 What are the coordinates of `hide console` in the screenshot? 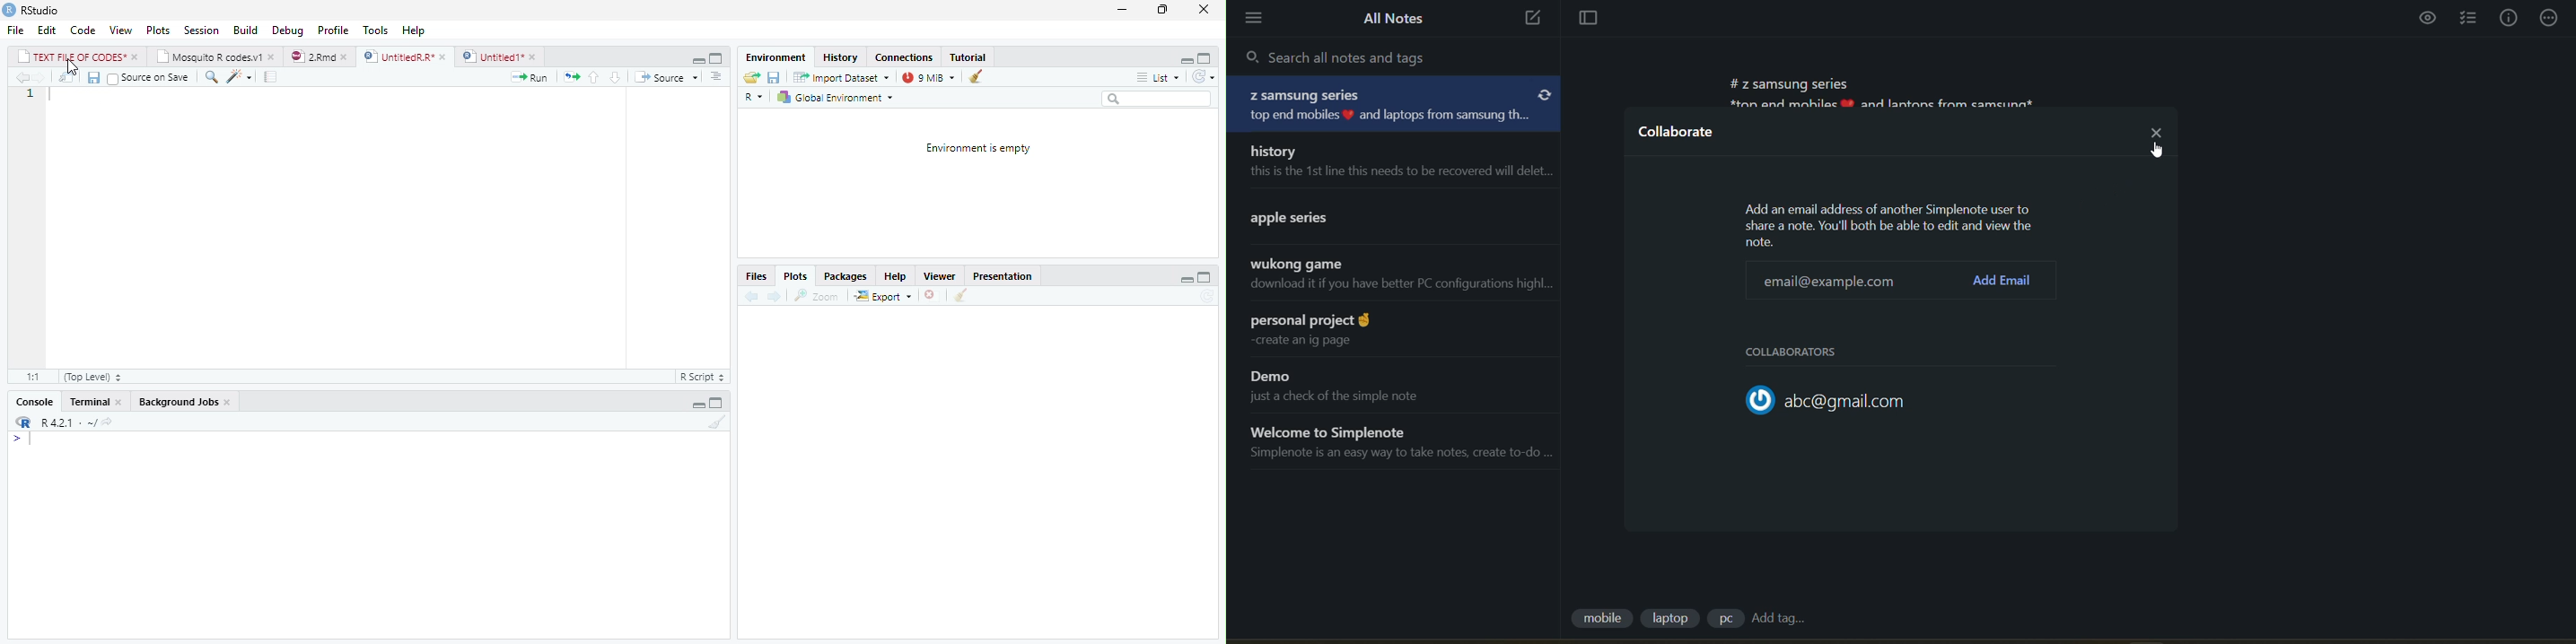 It's located at (1208, 58).